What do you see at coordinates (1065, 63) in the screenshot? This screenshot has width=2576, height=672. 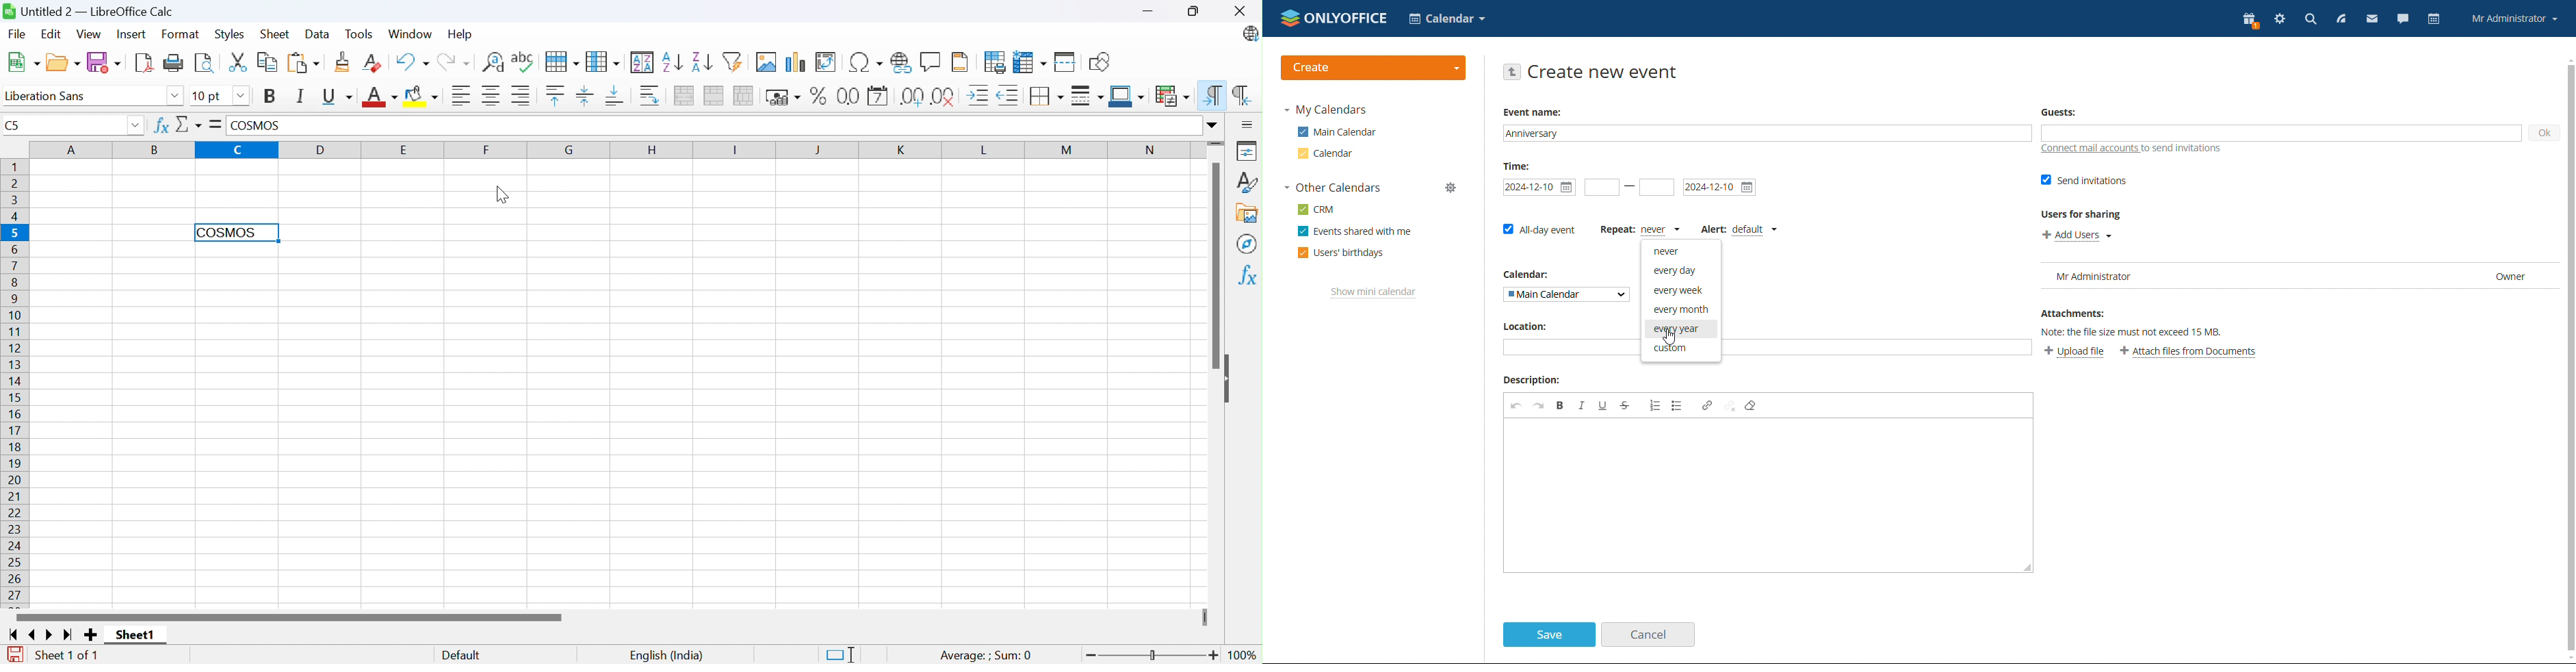 I see `Split window` at bounding box center [1065, 63].